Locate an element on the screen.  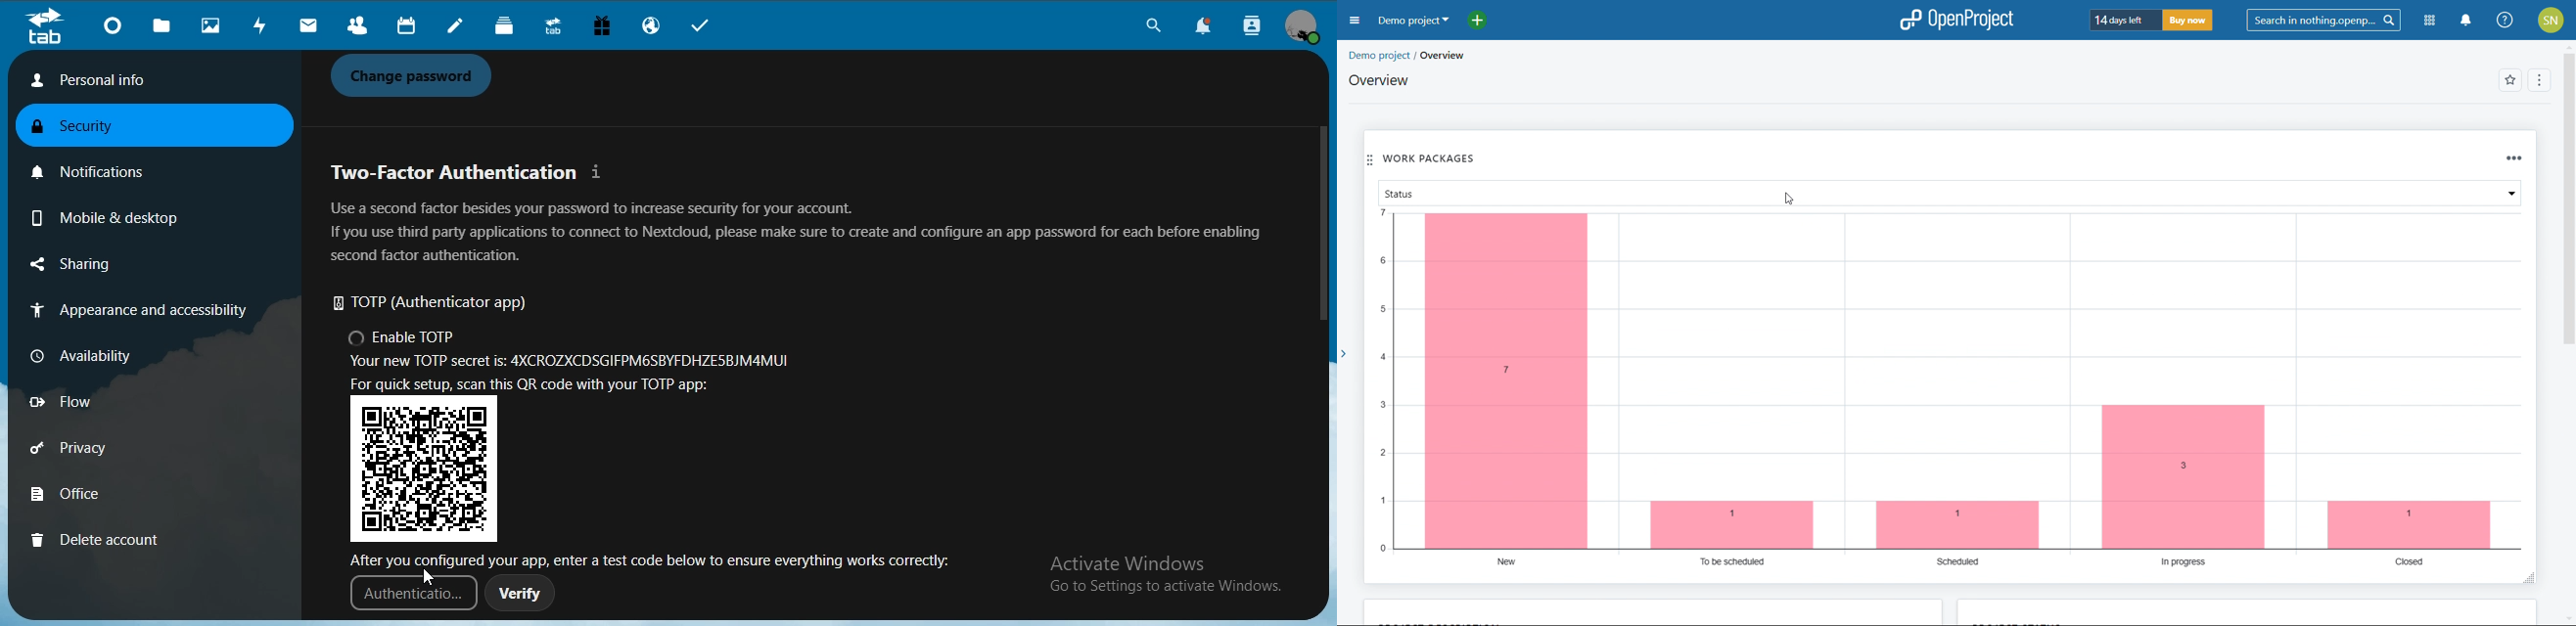
manage profile is located at coordinates (1304, 27).